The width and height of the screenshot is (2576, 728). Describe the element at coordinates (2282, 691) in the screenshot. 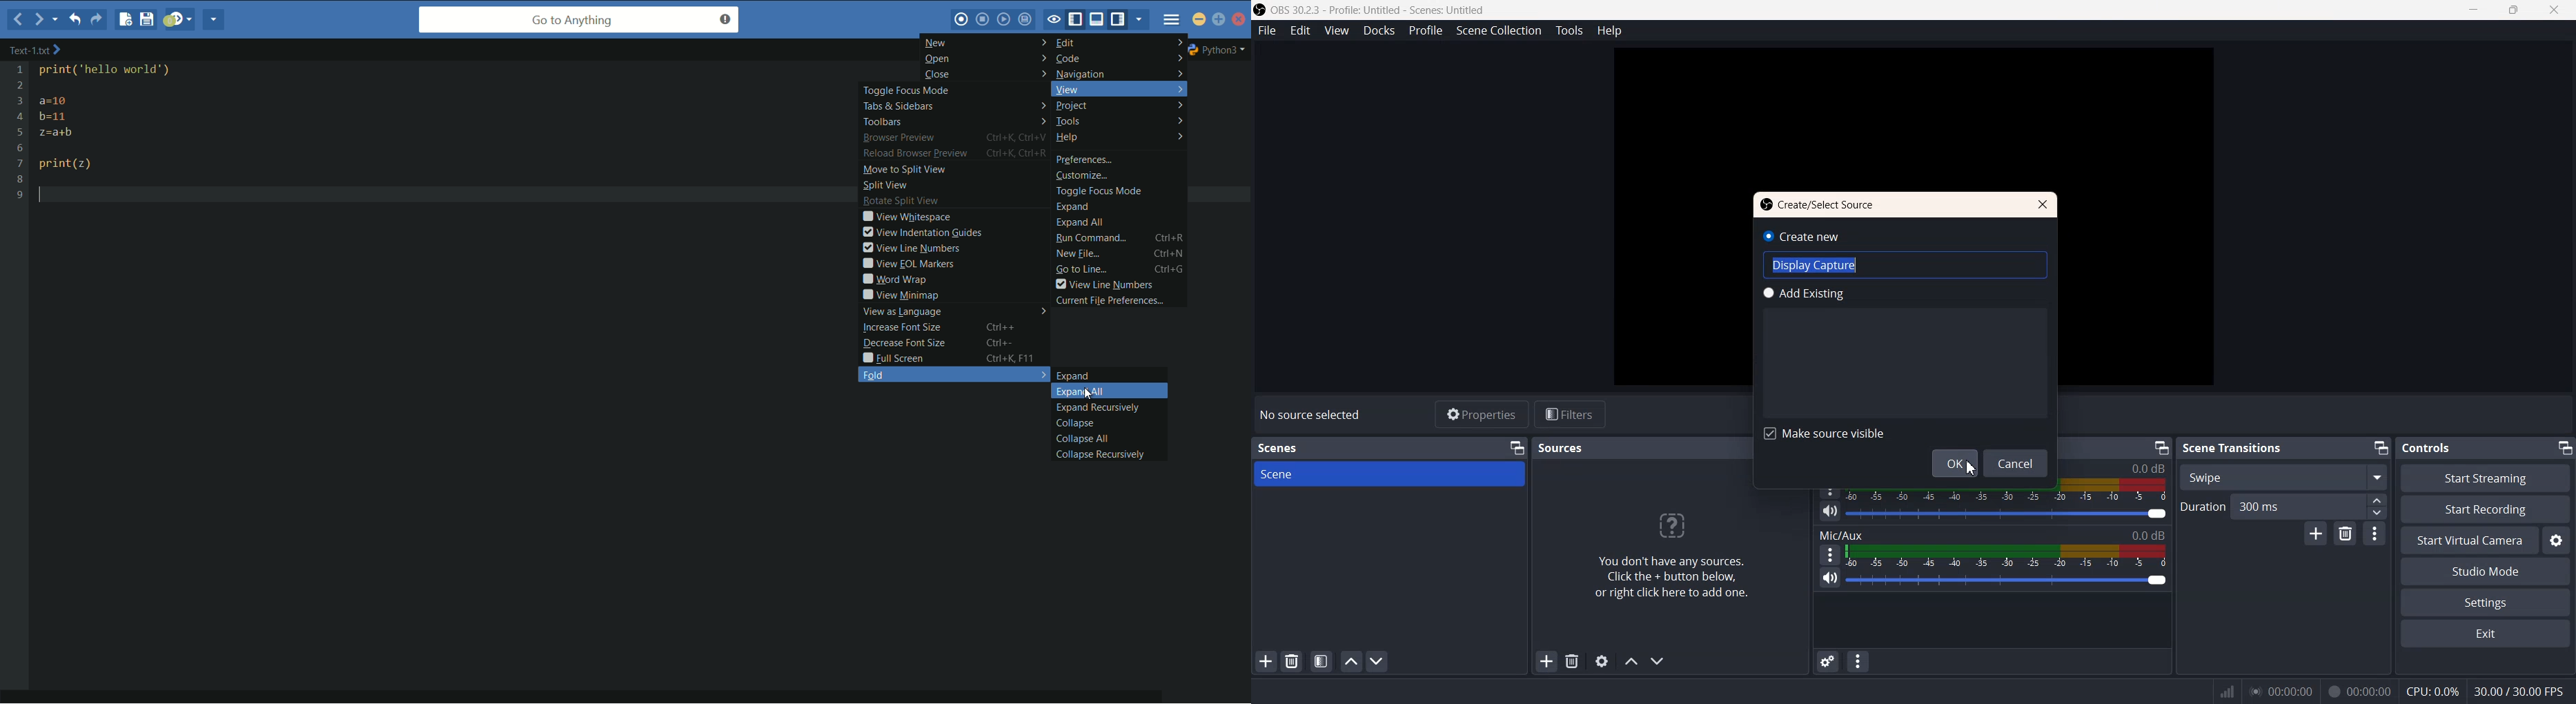

I see `00.00.00` at that location.